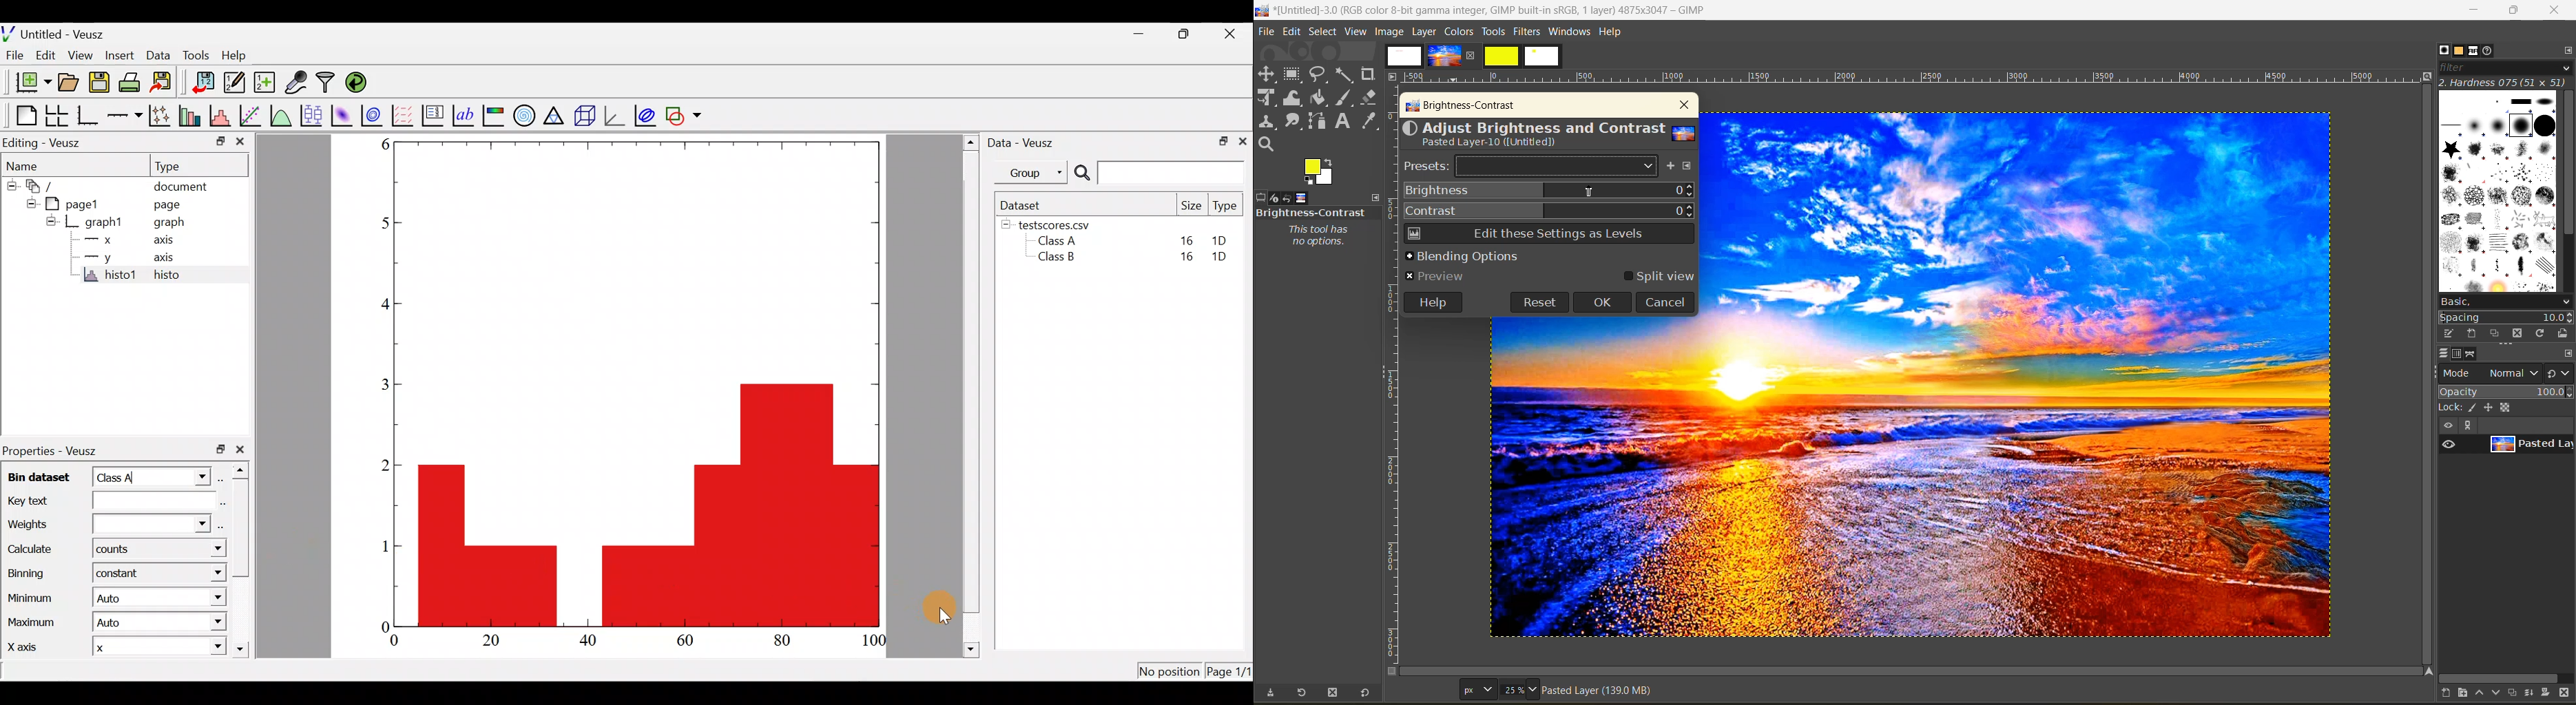  Describe the element at coordinates (1272, 198) in the screenshot. I see `device status` at that location.